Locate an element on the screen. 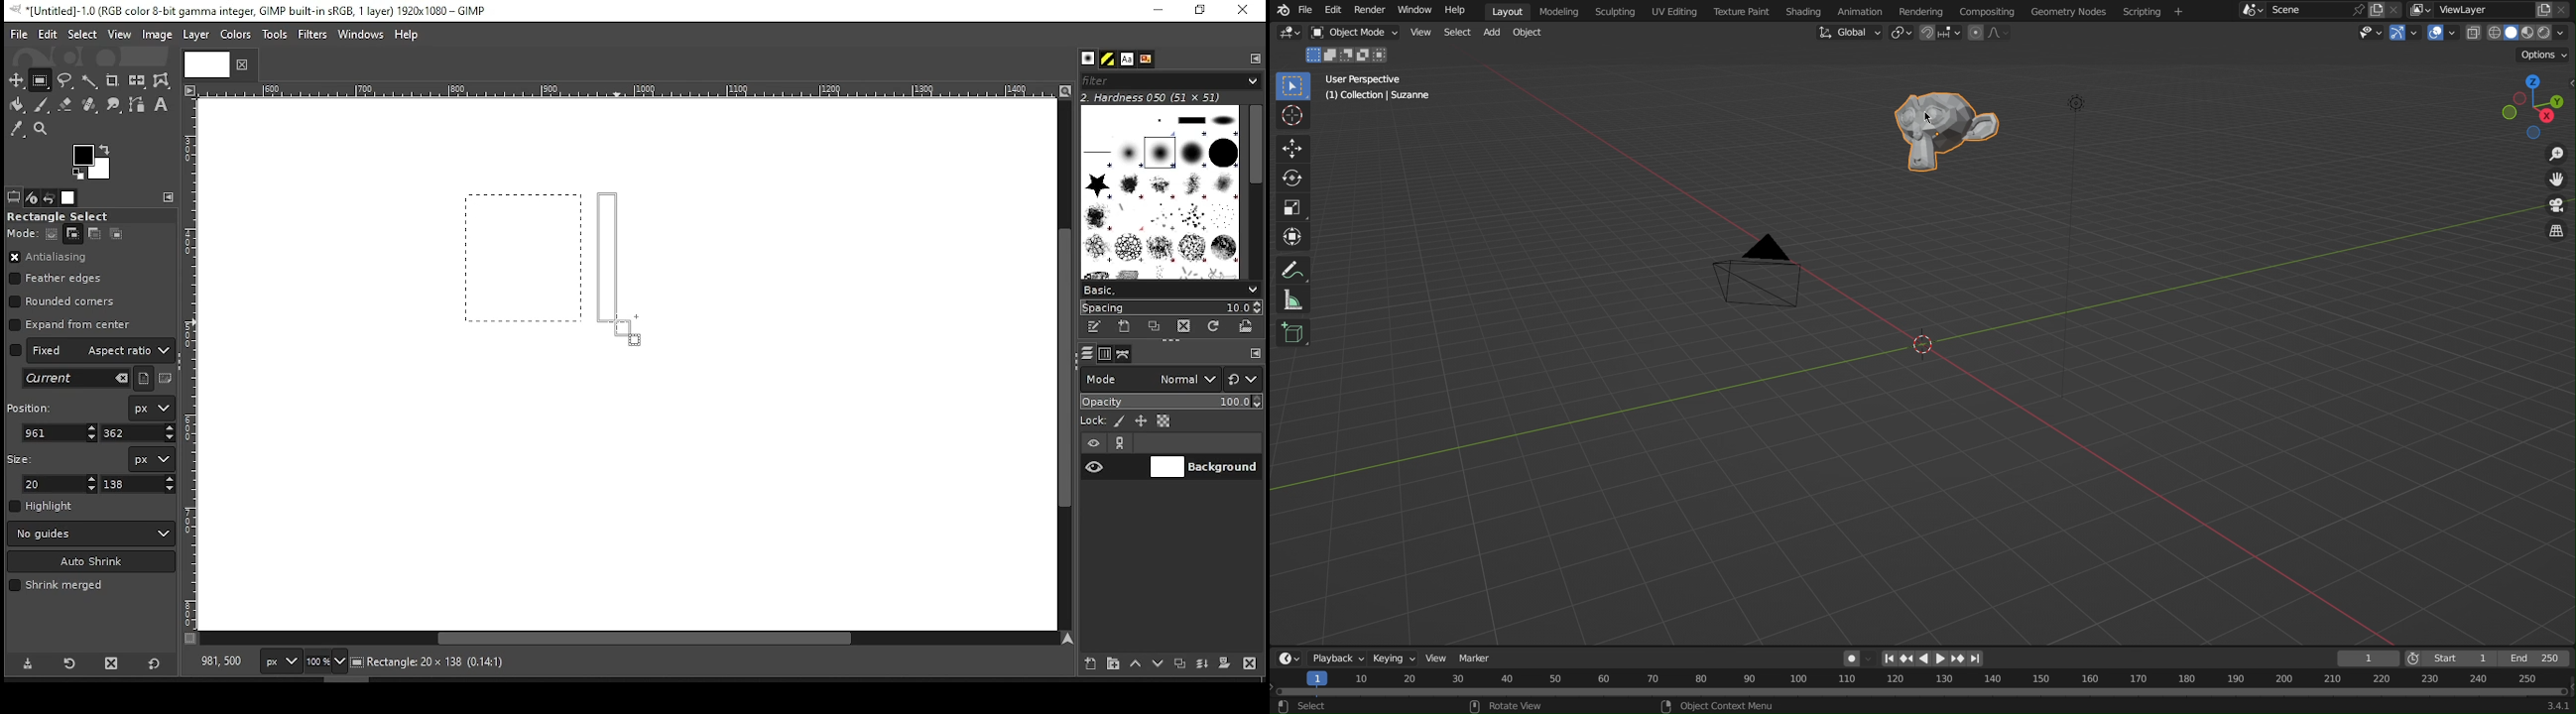 This screenshot has height=728, width=2576. filters is located at coordinates (315, 35).